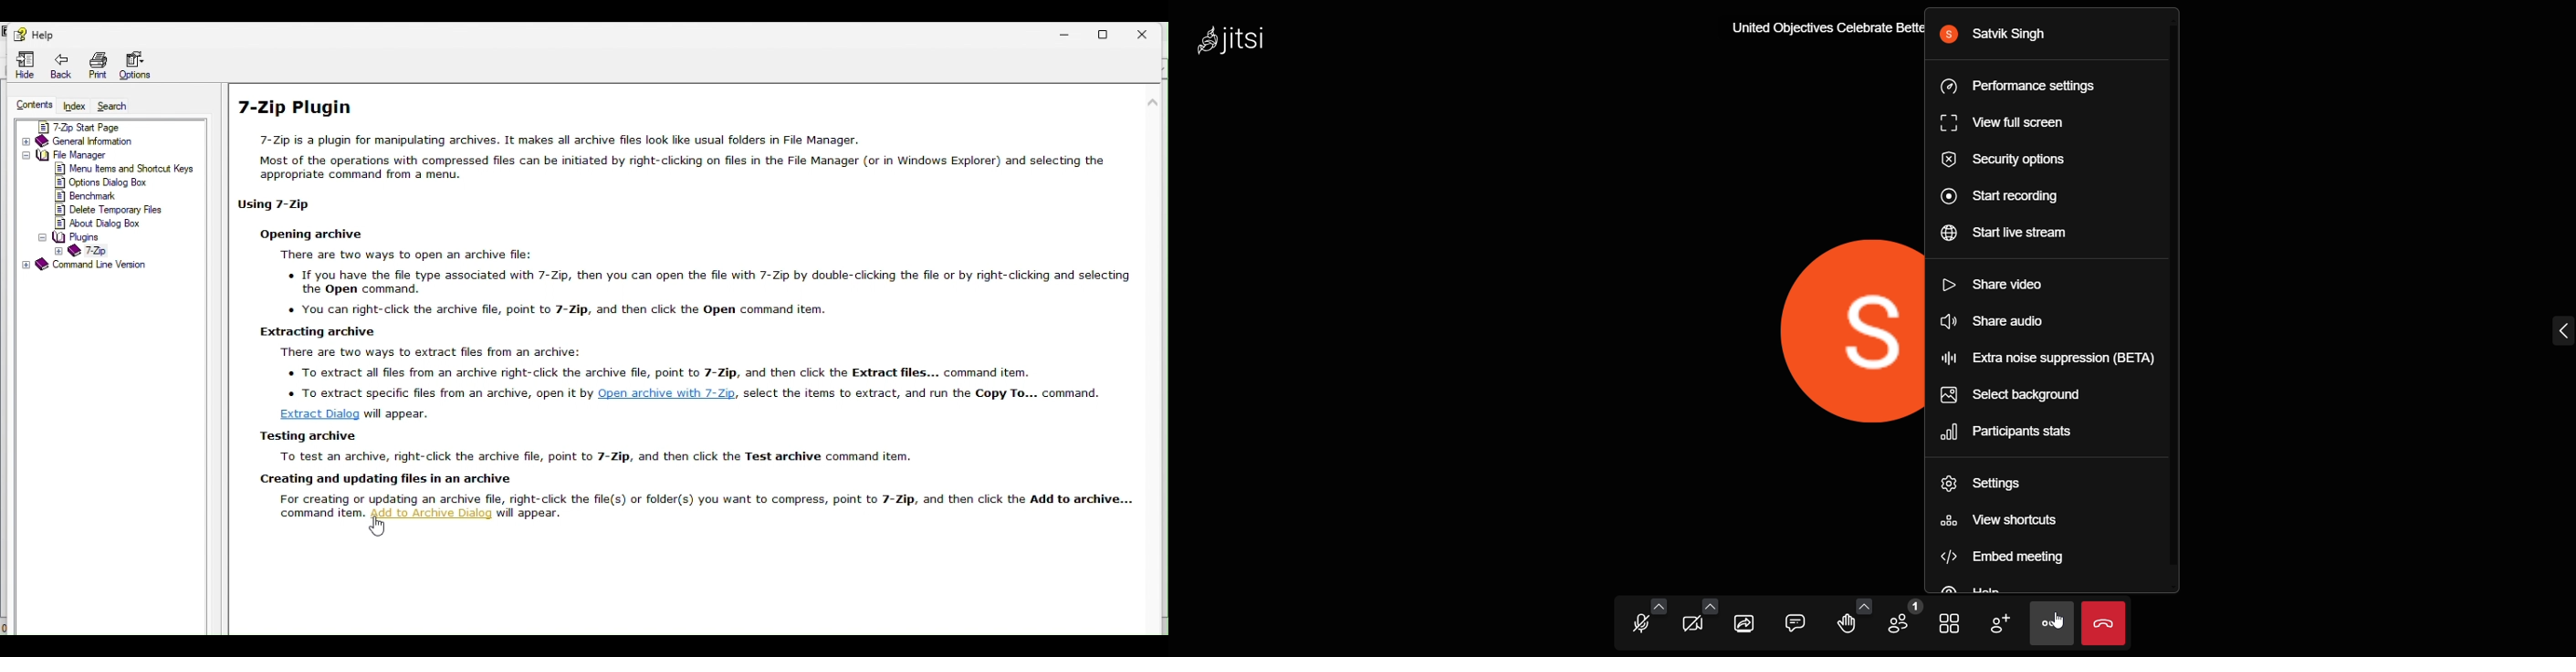 Image resolution: width=2576 pixels, height=672 pixels. What do you see at coordinates (2559, 330) in the screenshot?
I see `expand` at bounding box center [2559, 330].